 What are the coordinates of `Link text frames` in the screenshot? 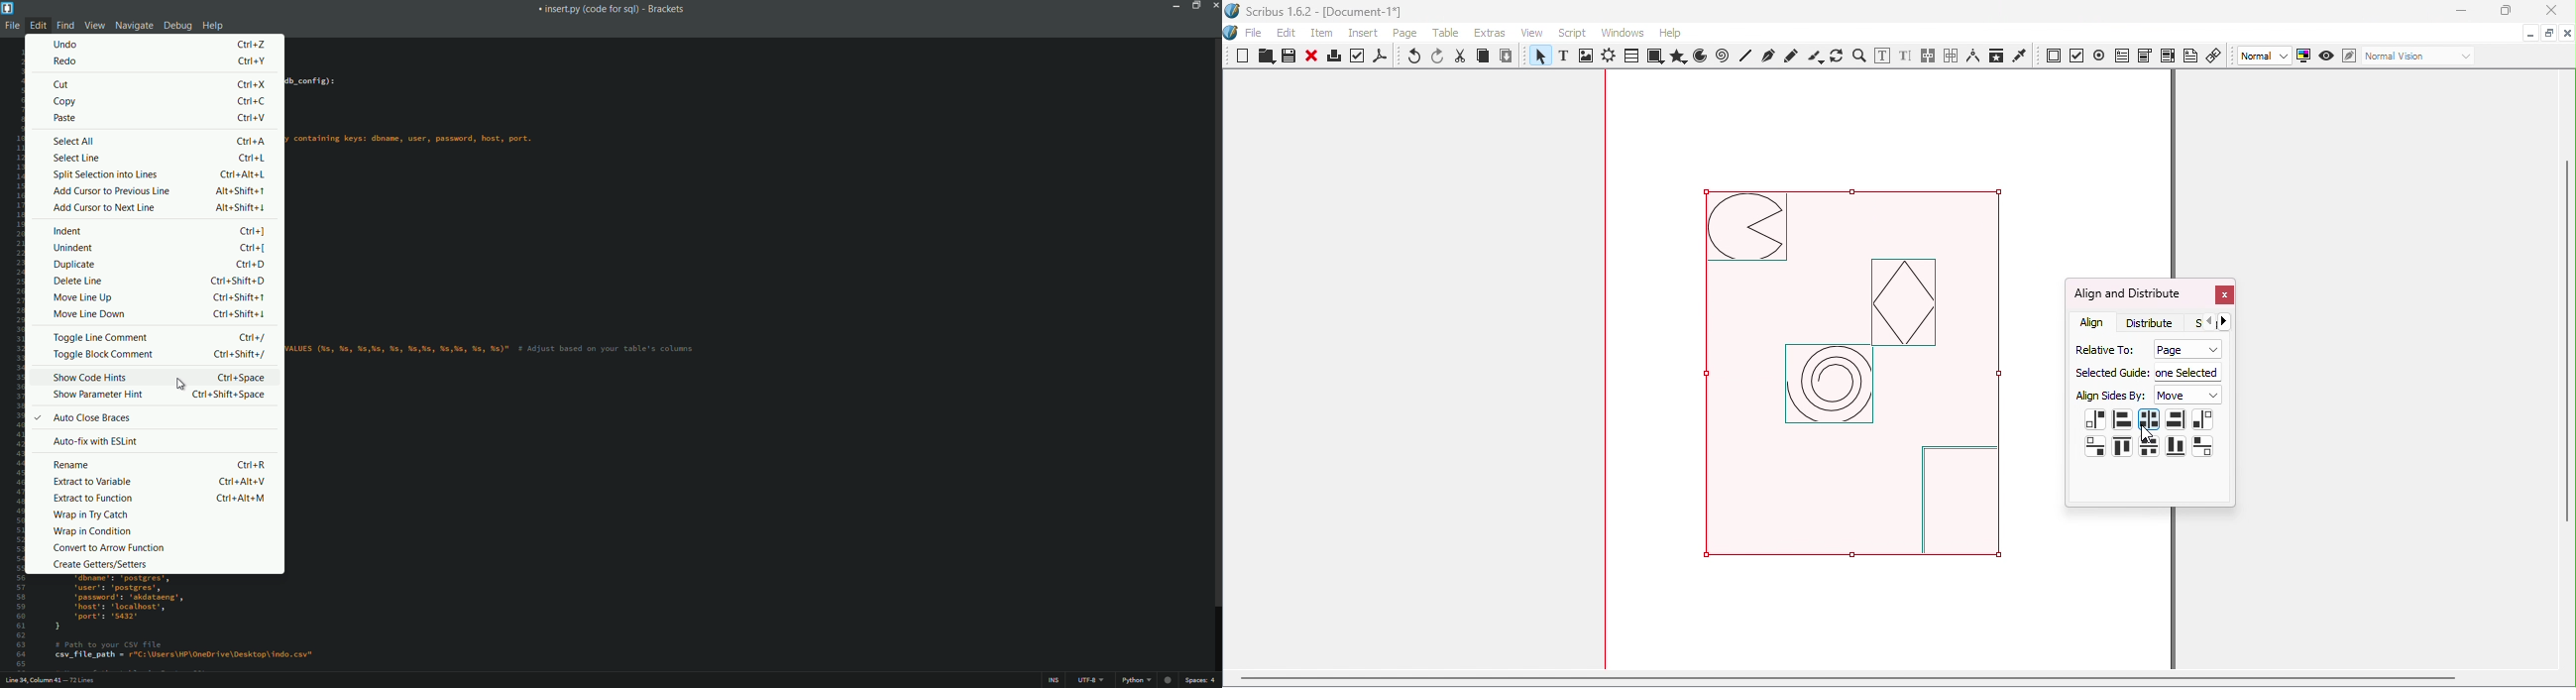 It's located at (1929, 57).